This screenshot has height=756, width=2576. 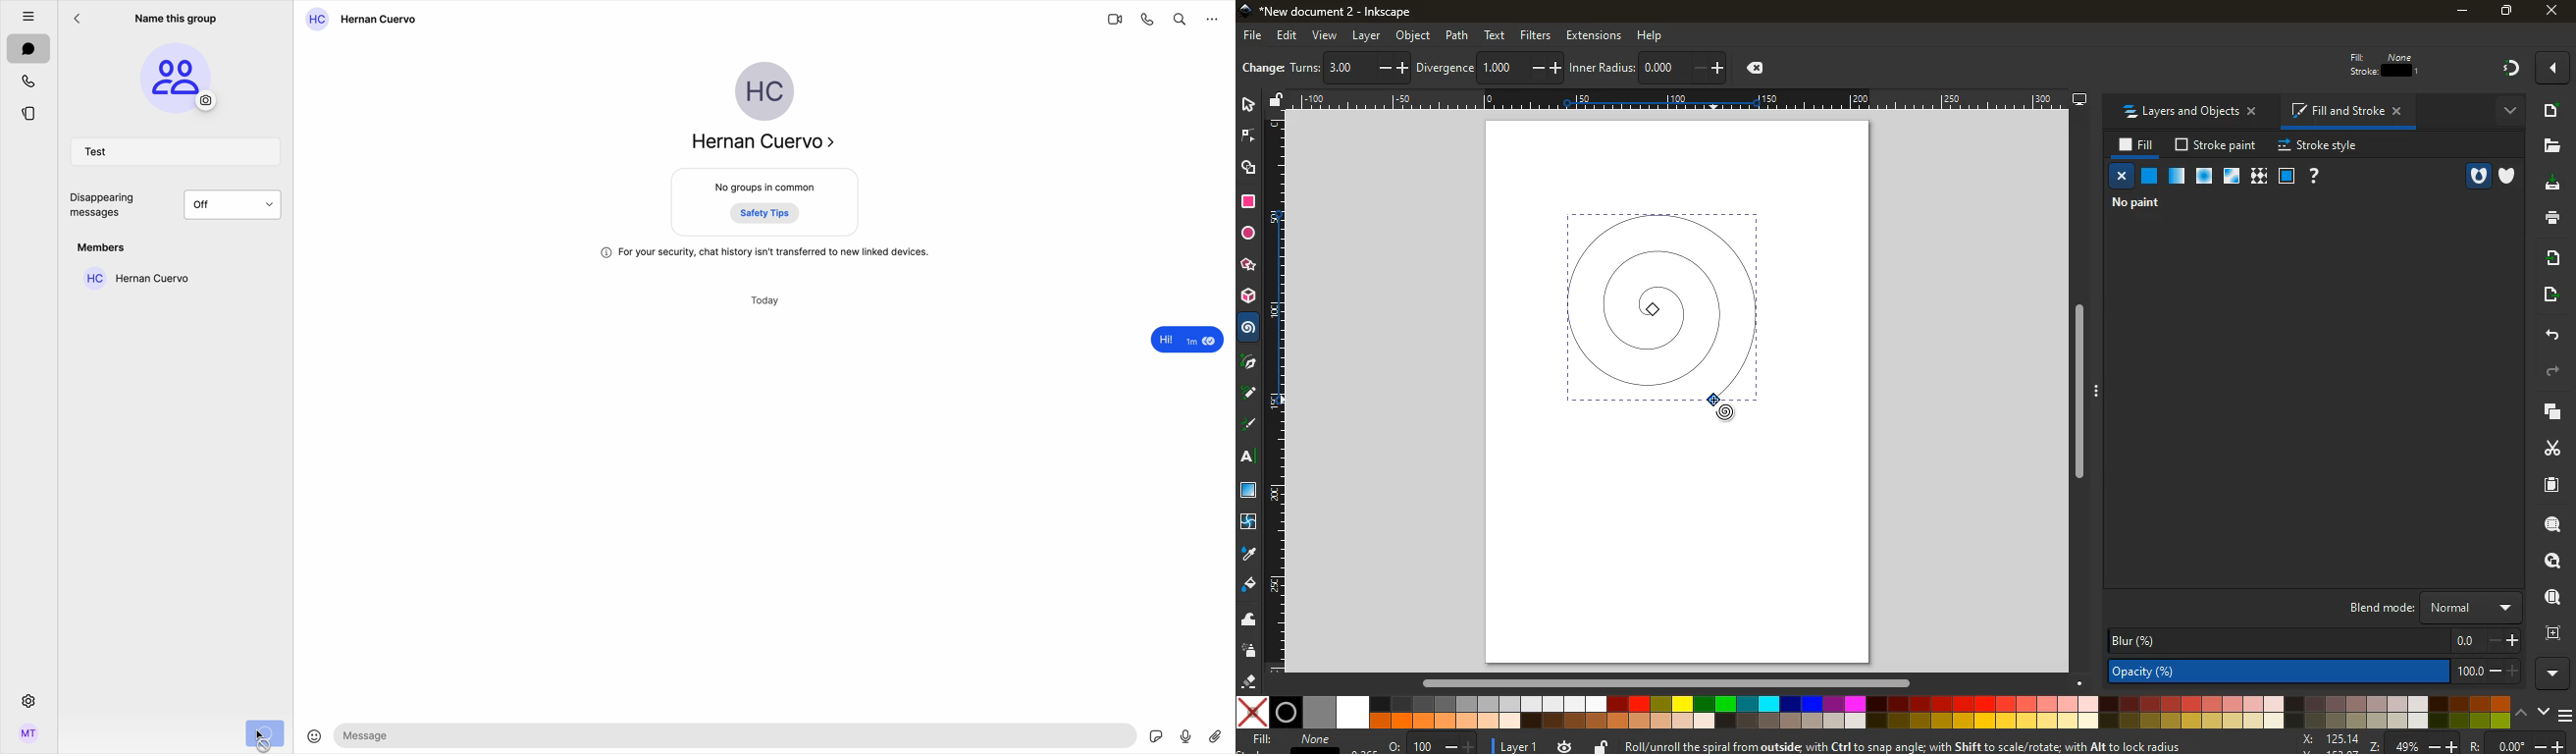 What do you see at coordinates (1250, 362) in the screenshot?
I see `` at bounding box center [1250, 362].